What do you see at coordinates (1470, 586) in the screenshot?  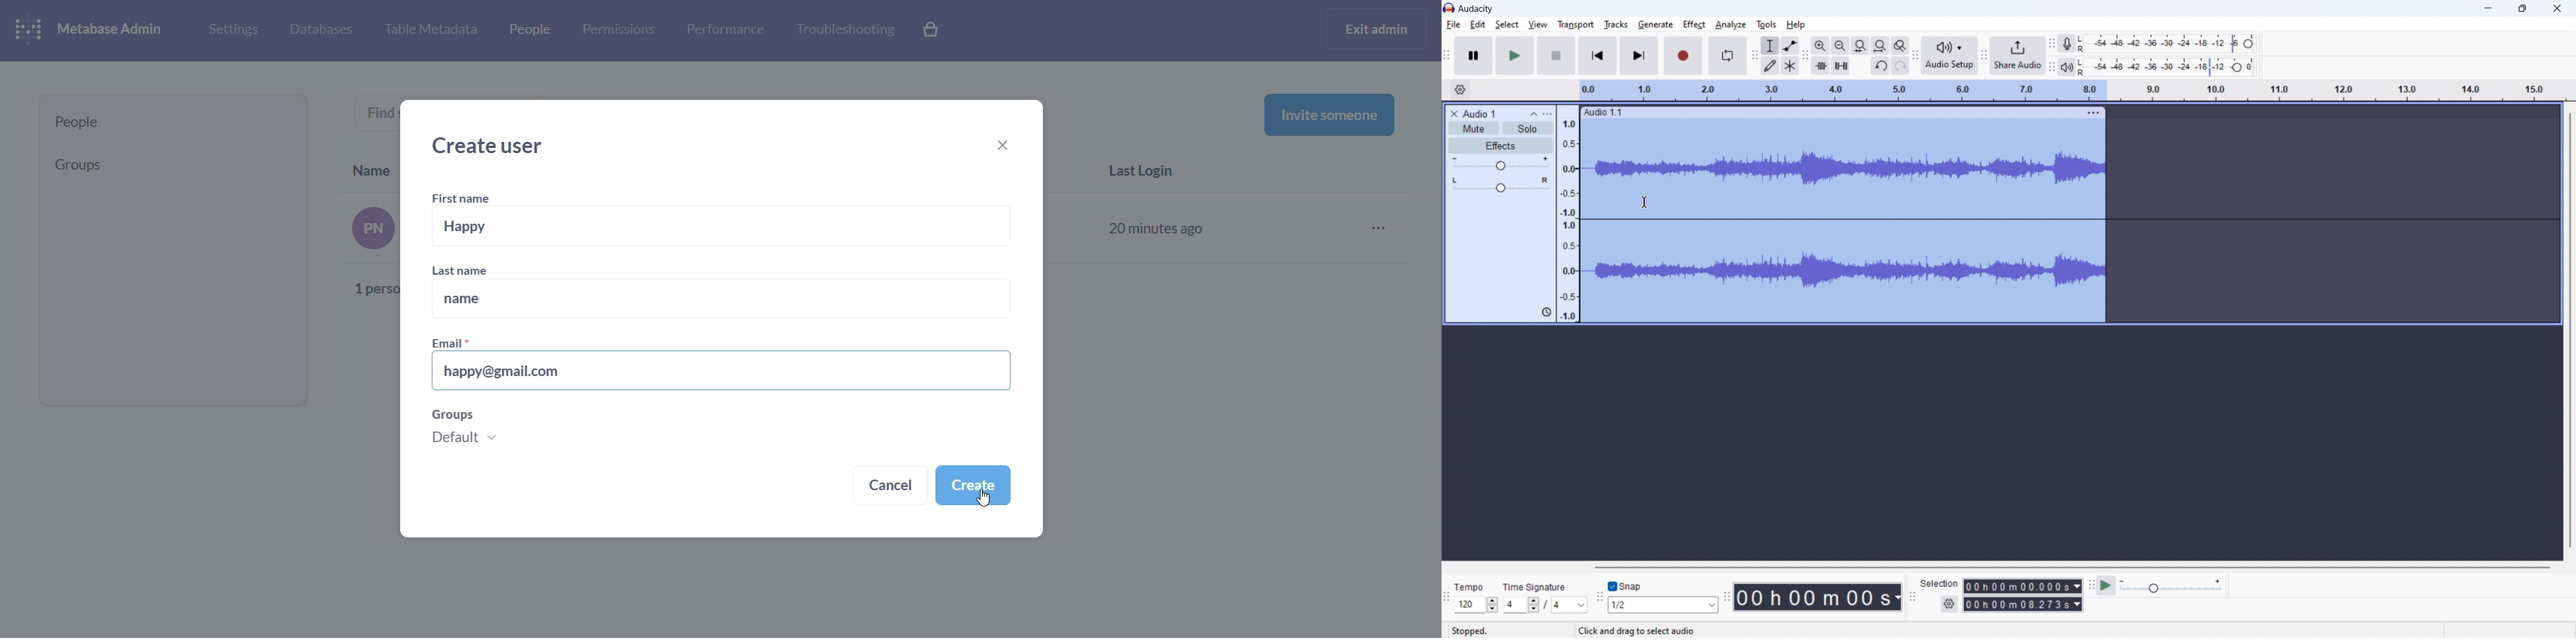 I see `Tempo` at bounding box center [1470, 586].